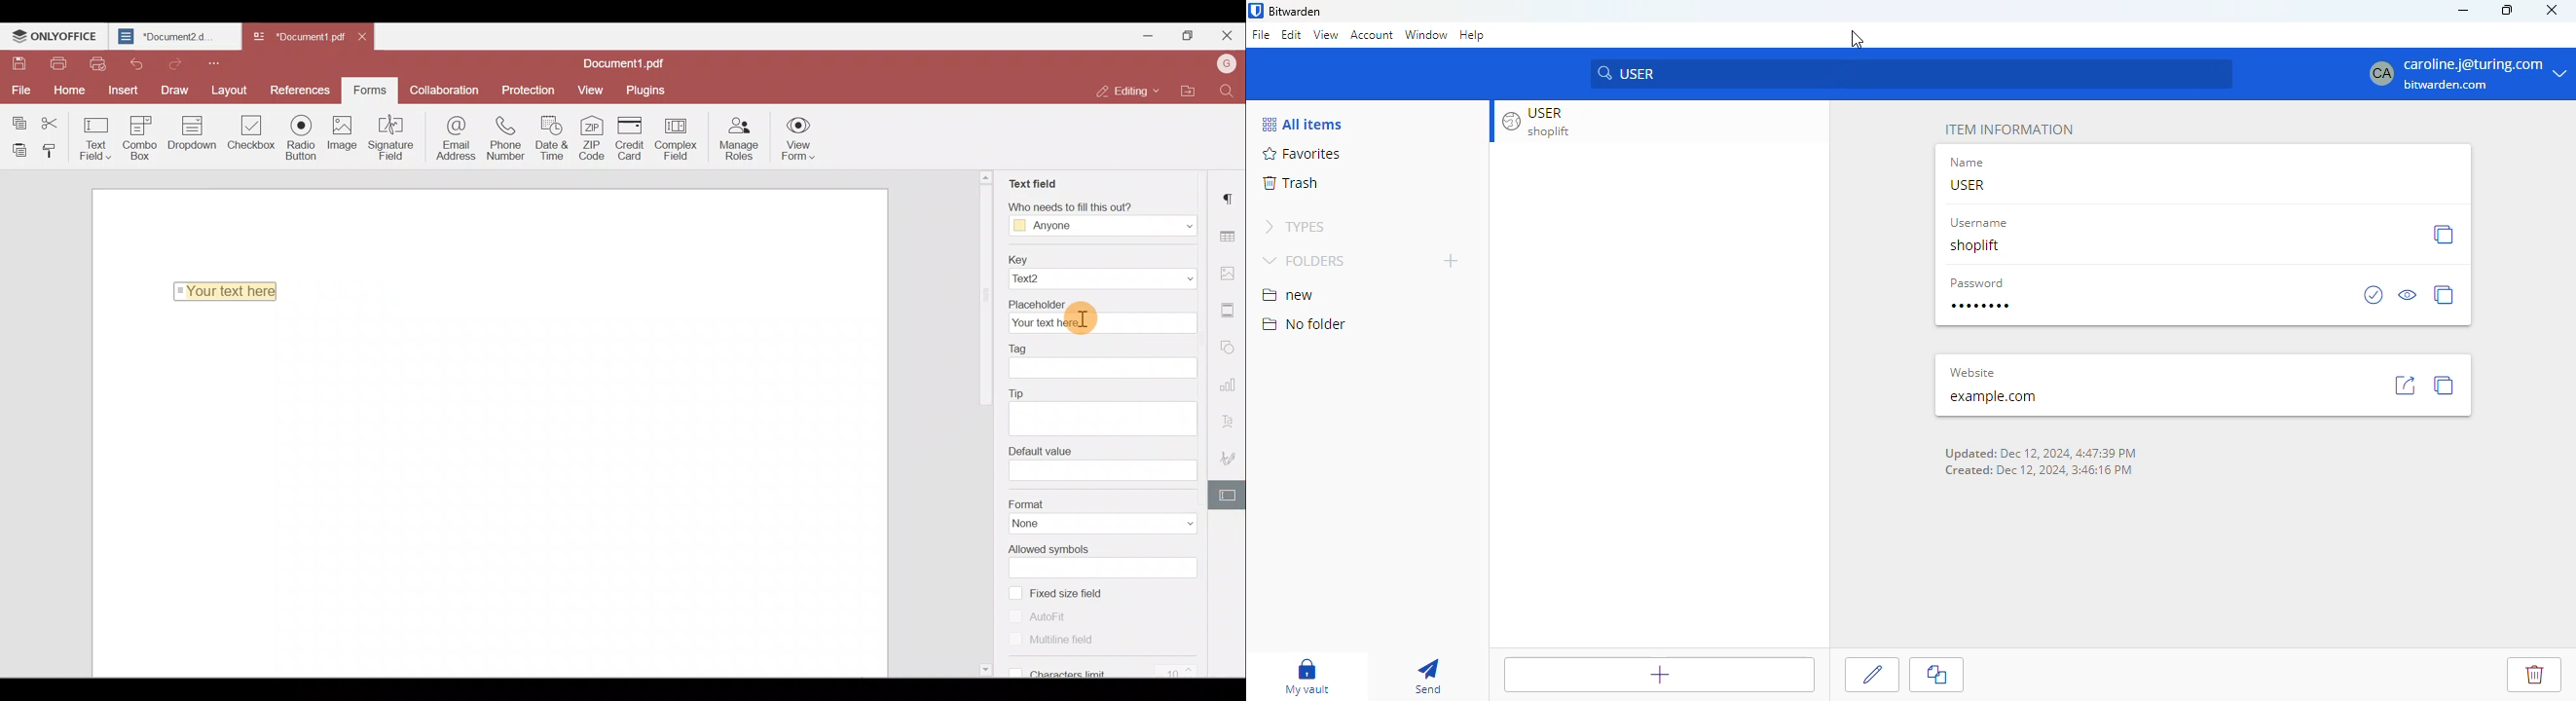 Image resolution: width=2576 pixels, height=728 pixels. I want to click on Text2, so click(1046, 279).